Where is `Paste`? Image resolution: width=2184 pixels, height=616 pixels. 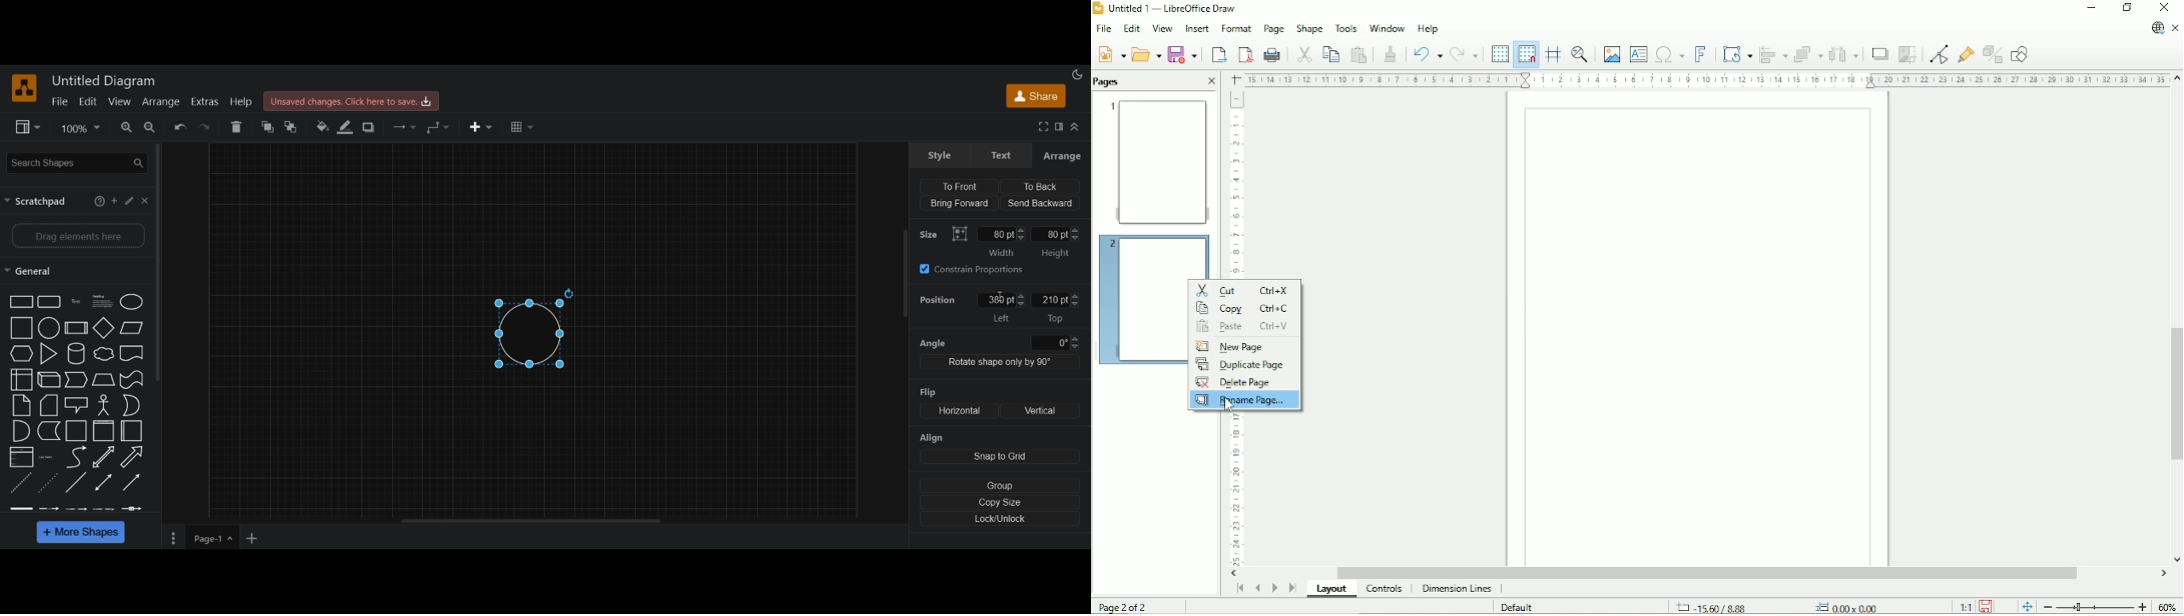 Paste is located at coordinates (1359, 54).